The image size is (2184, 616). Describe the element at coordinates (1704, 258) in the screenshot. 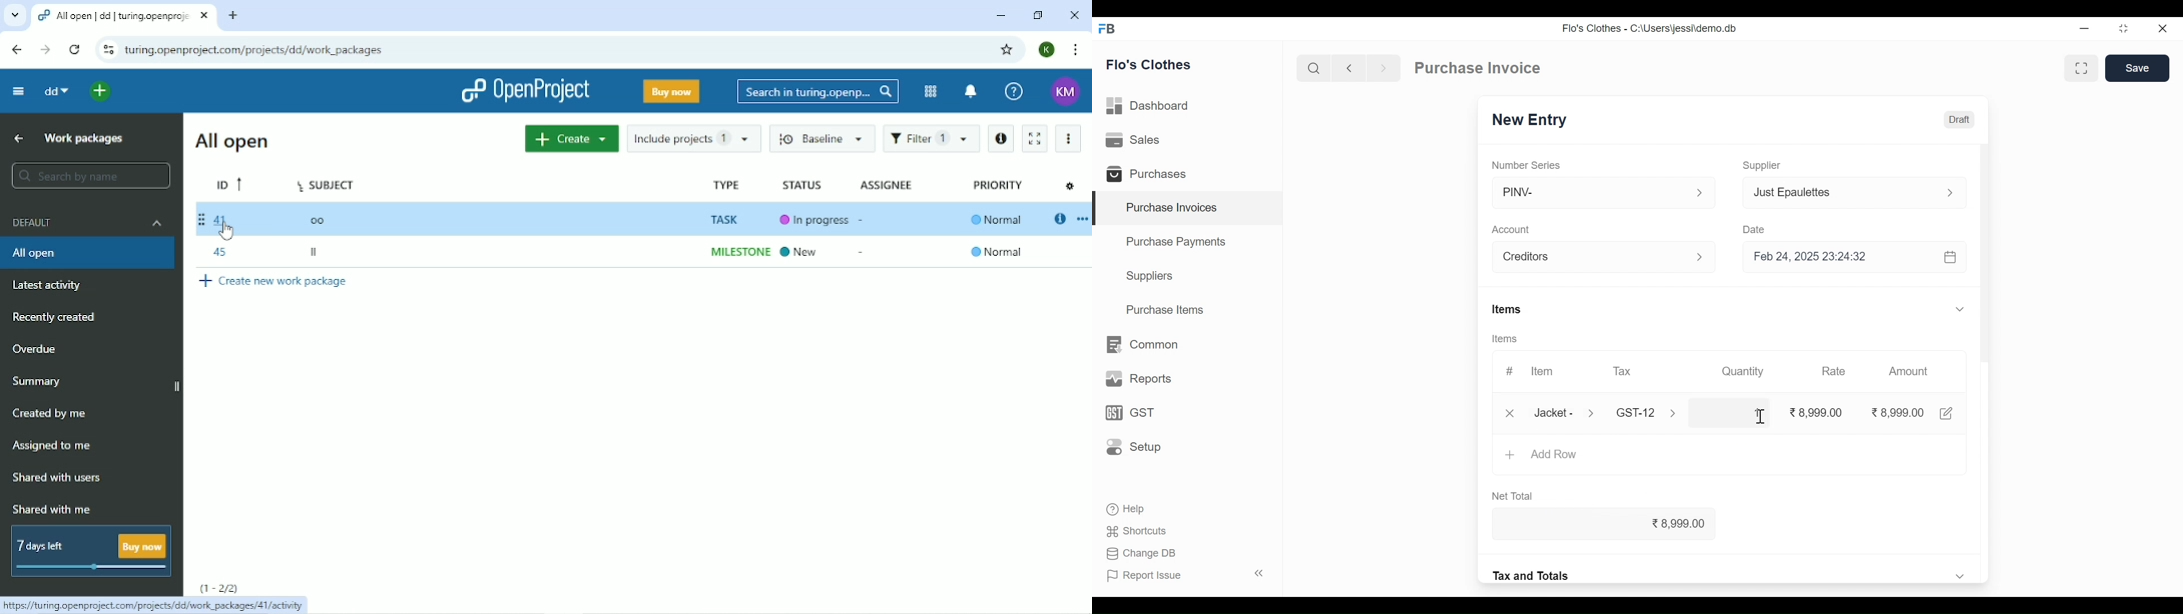

I see `Expand` at that location.